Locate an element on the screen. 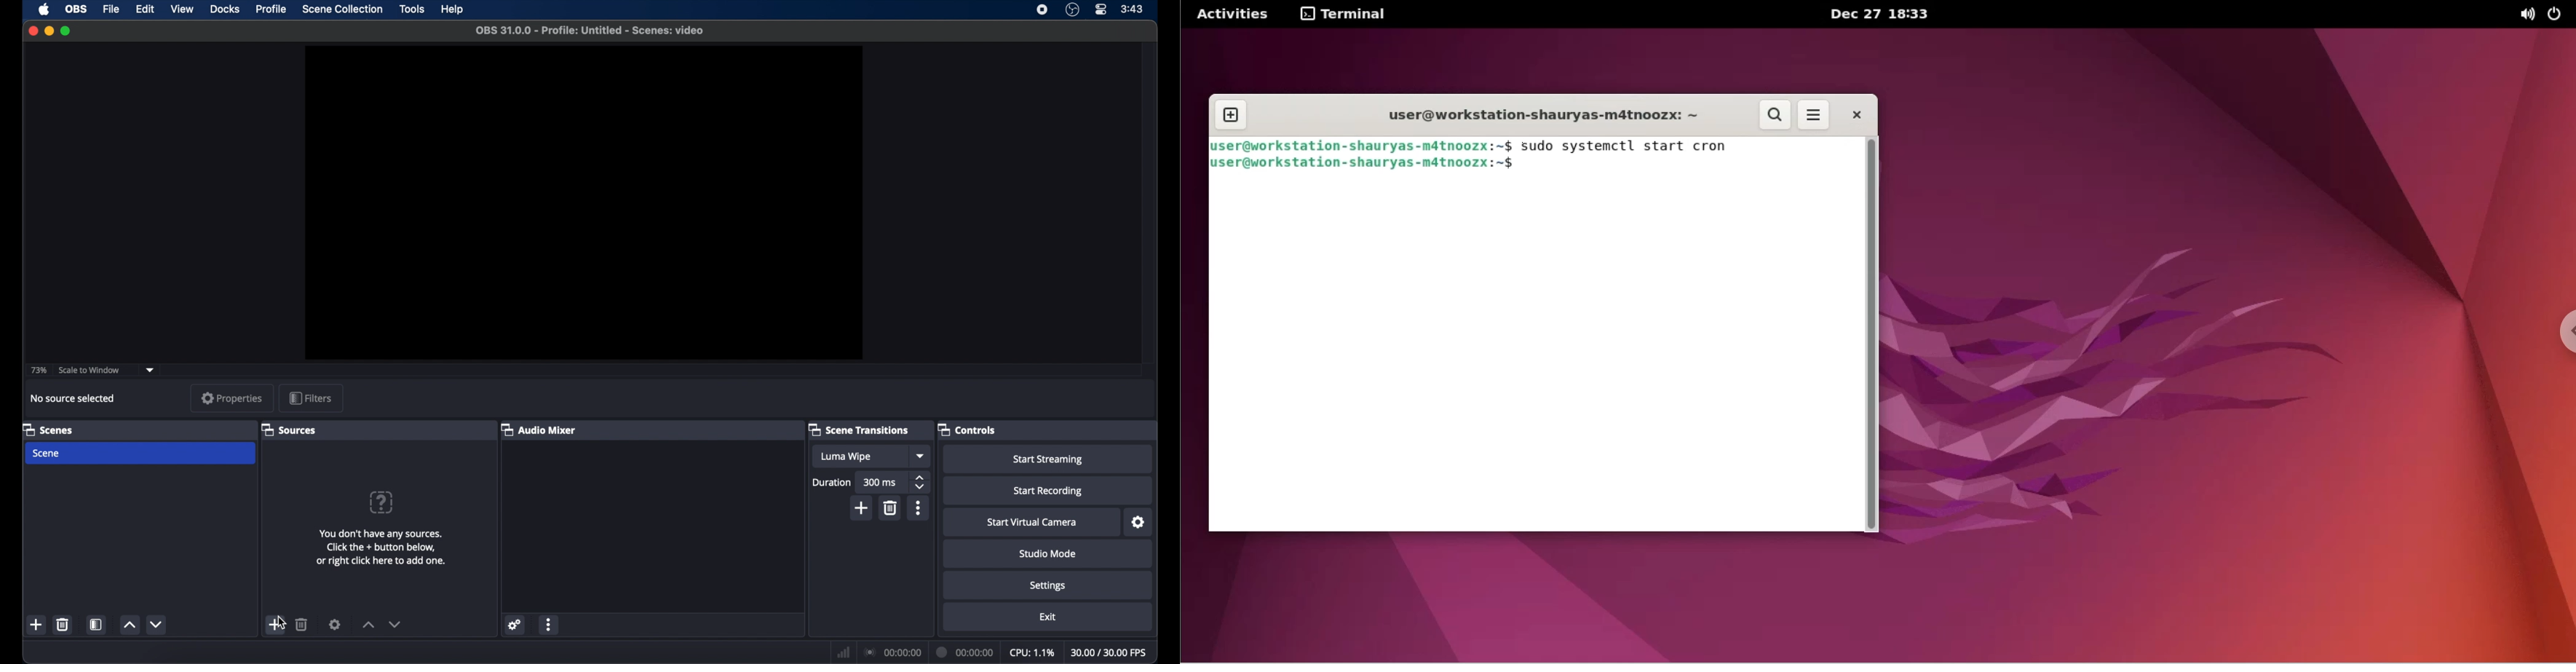  scrollbar is located at coordinates (1875, 336).